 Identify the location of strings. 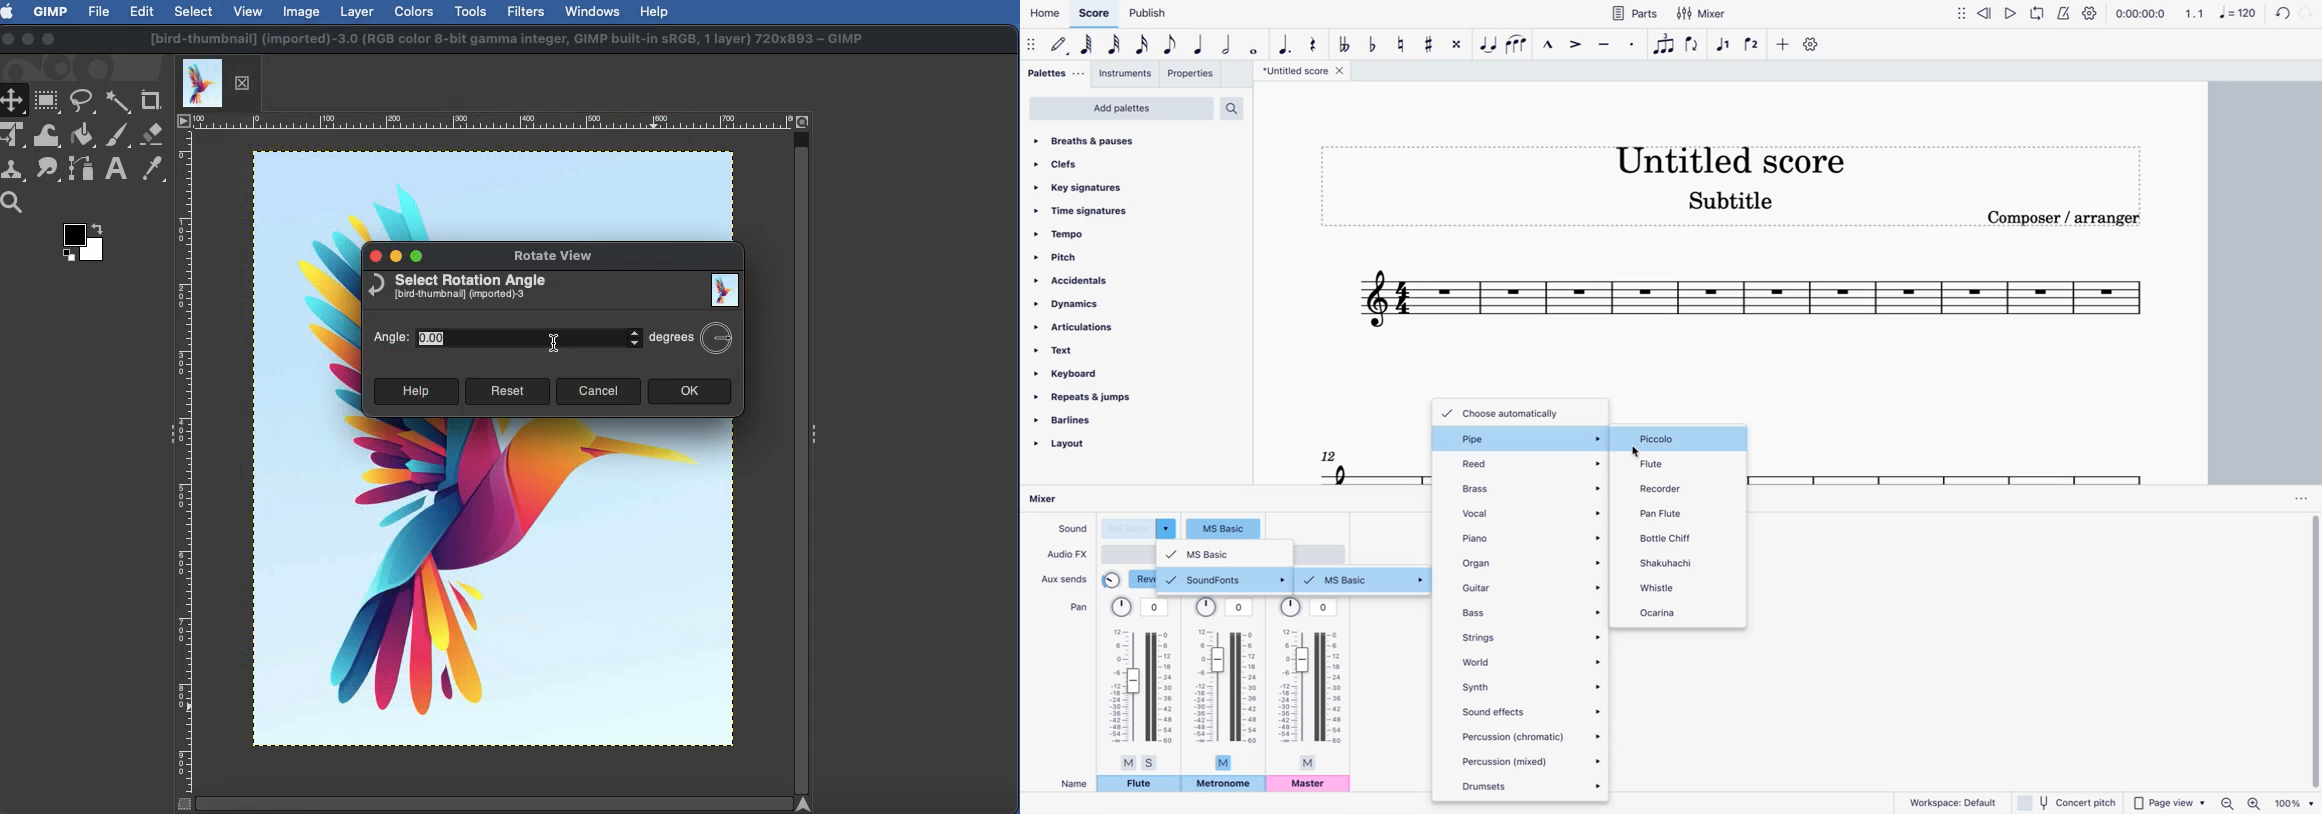
(1530, 636).